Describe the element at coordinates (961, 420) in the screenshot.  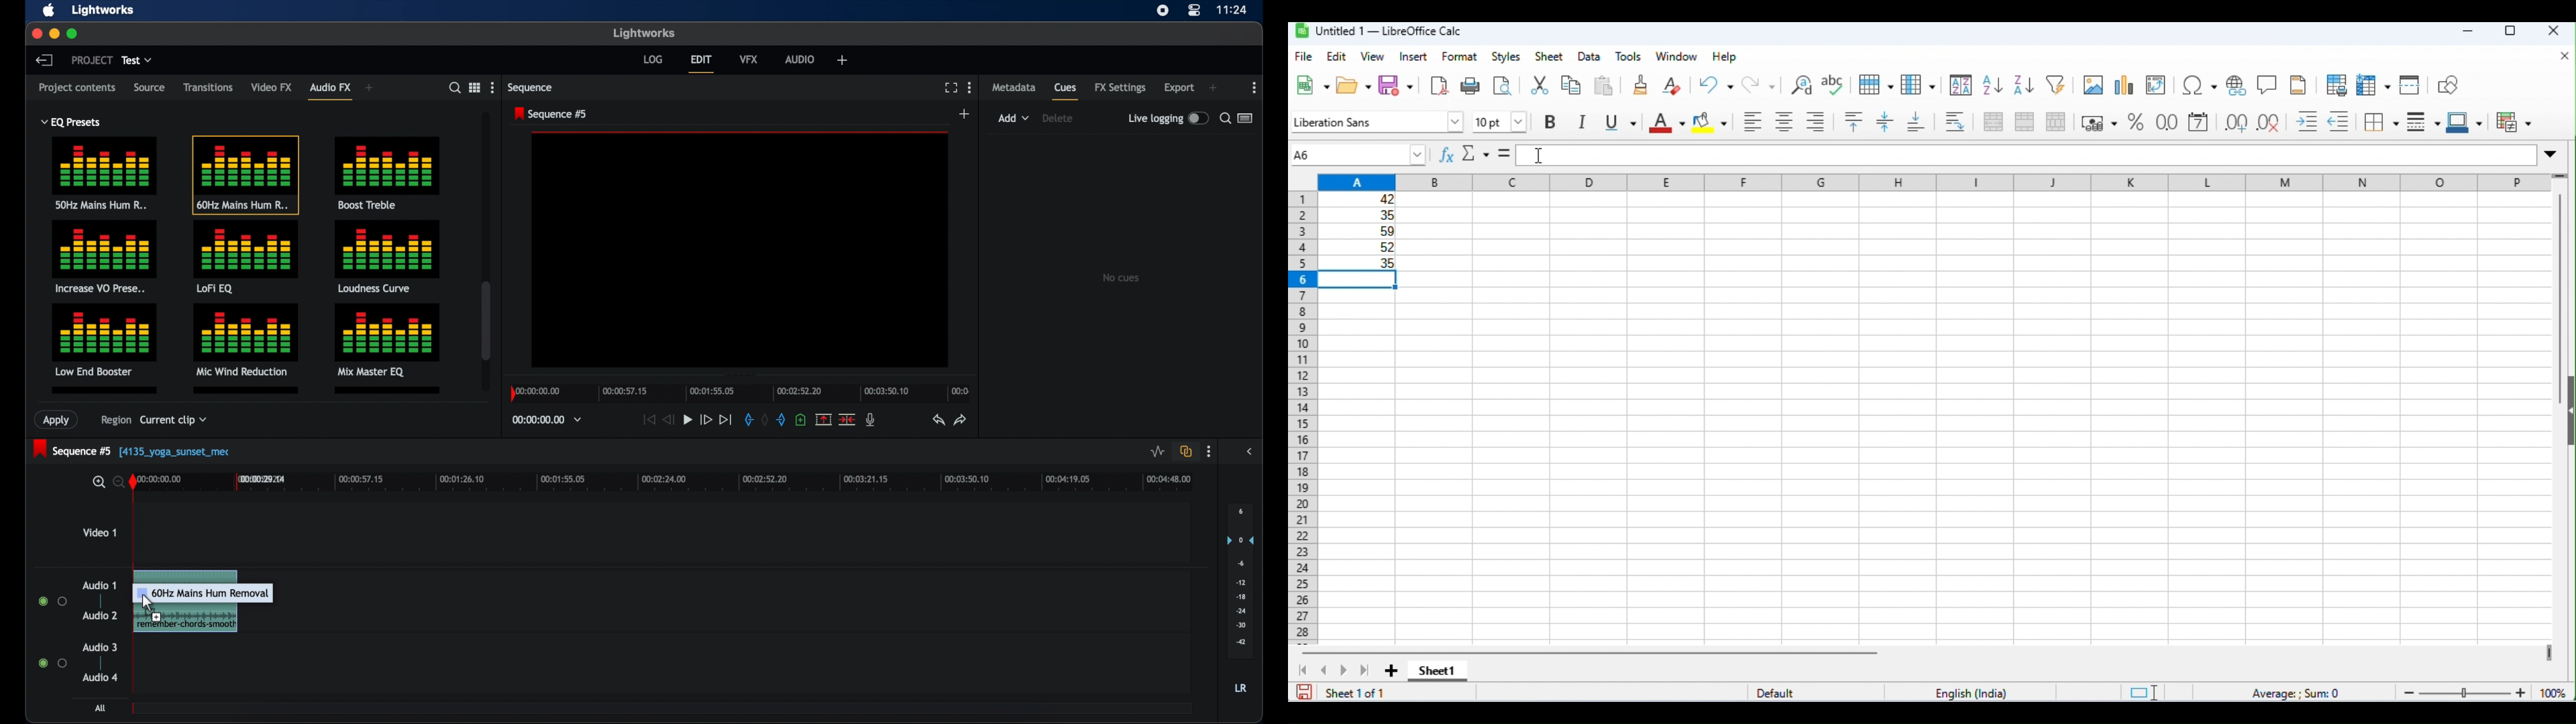
I see `redo` at that location.